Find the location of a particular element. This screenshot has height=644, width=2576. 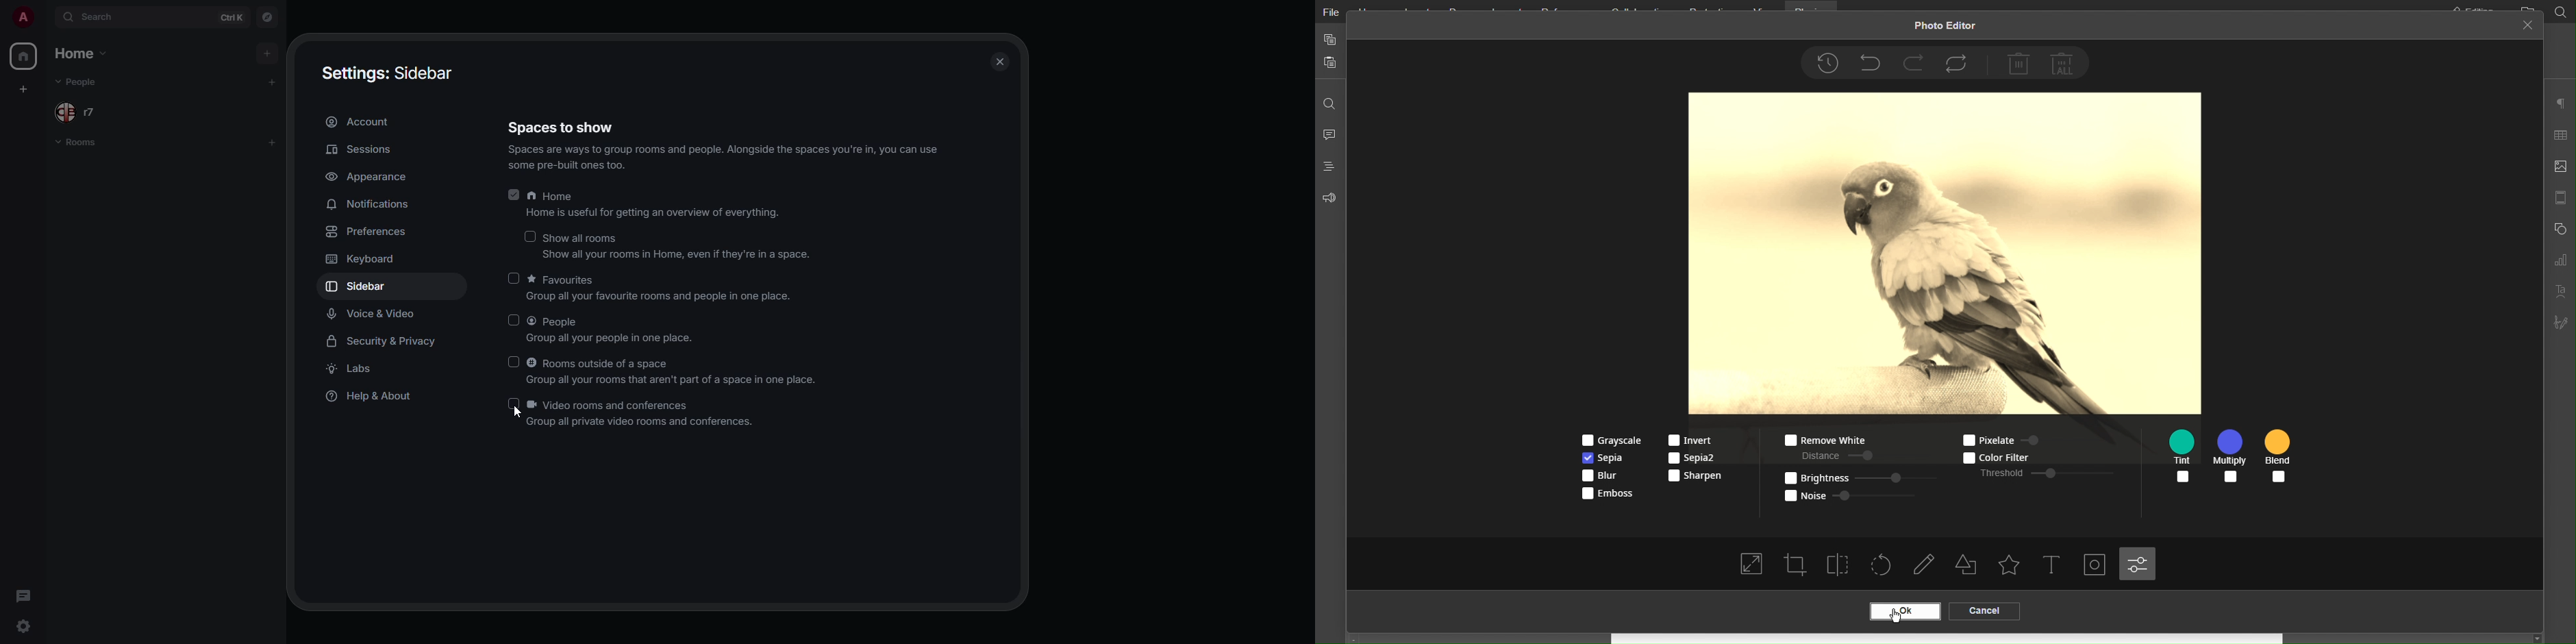

Color filter is located at coordinates (2019, 456).